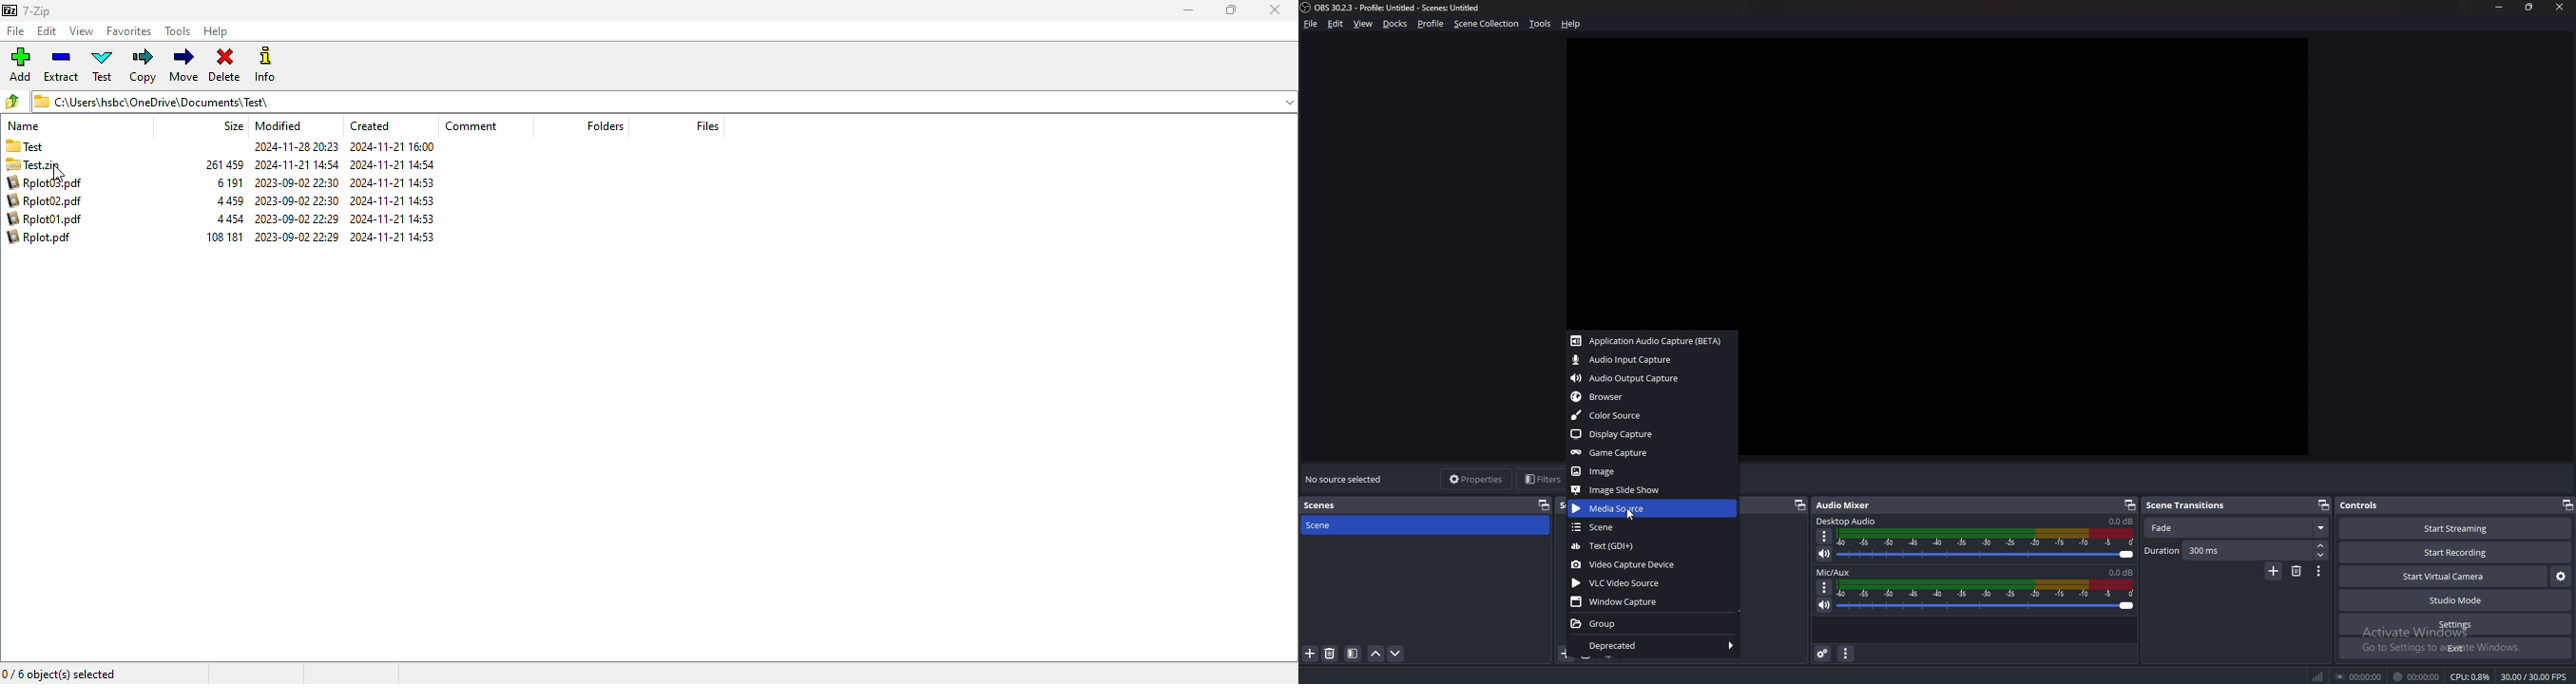 The height and width of the screenshot is (700, 2576). Describe the element at coordinates (1311, 653) in the screenshot. I see `add scene` at that location.